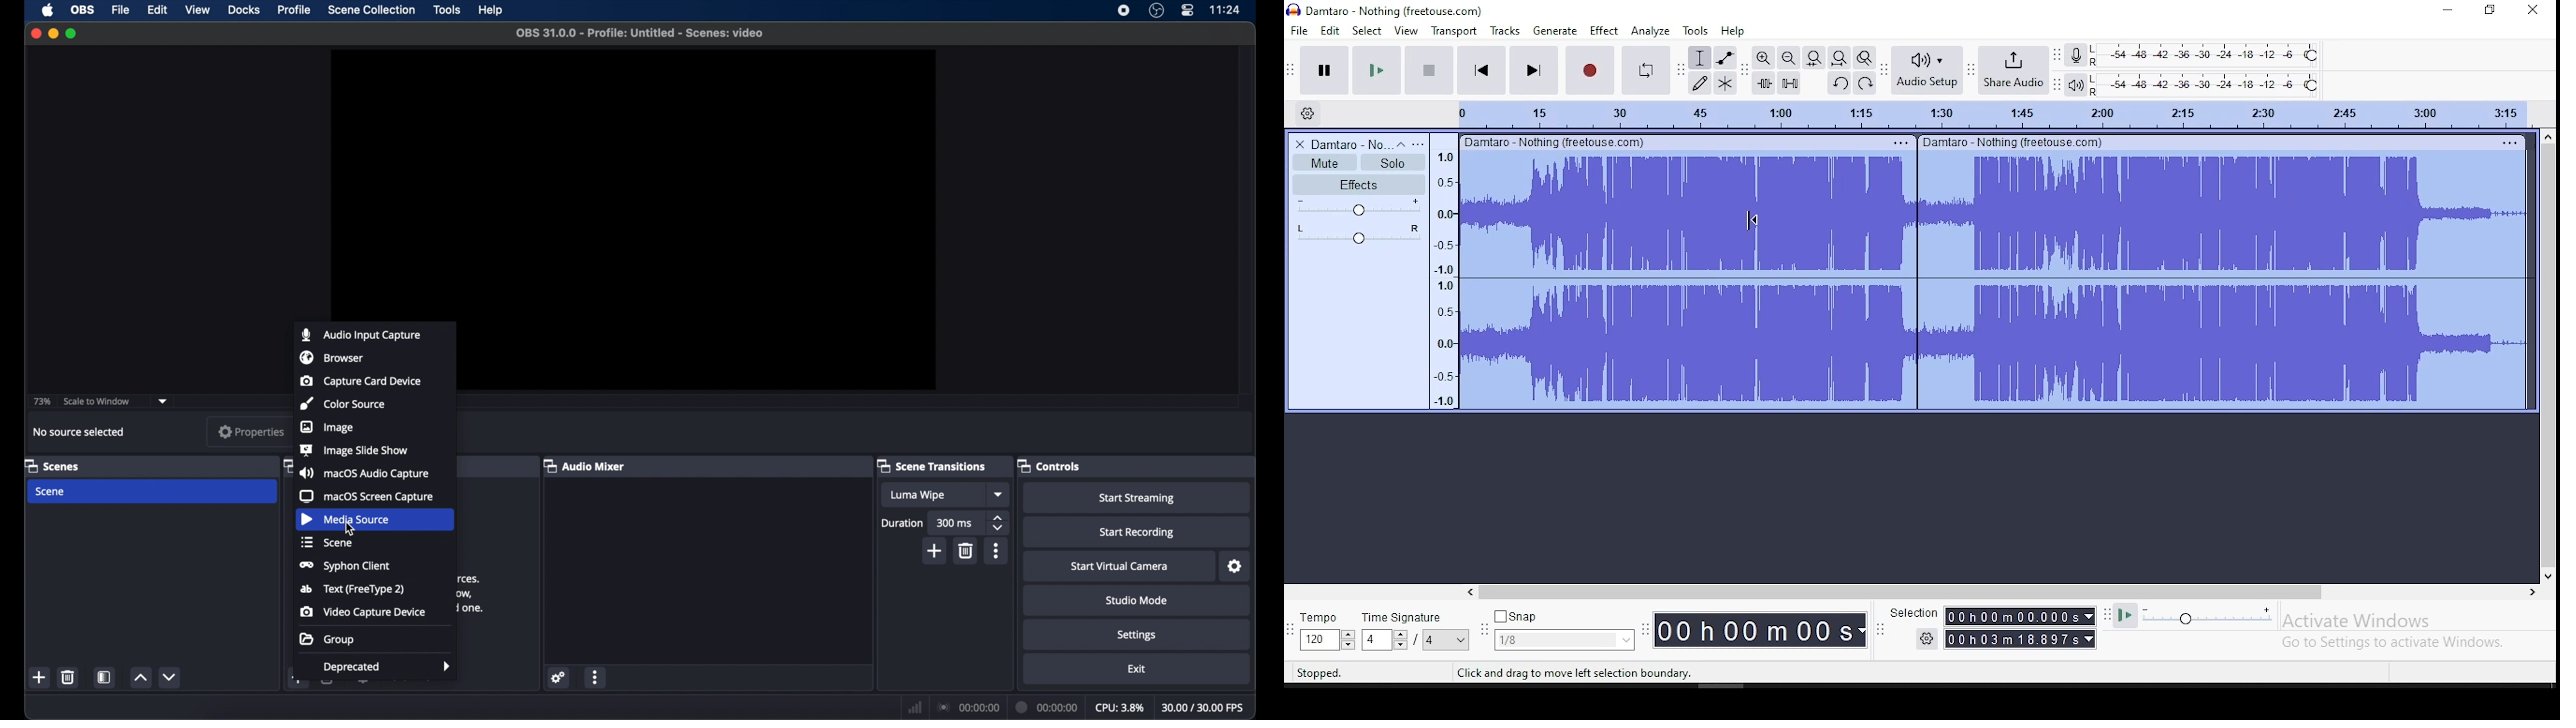 The height and width of the screenshot is (728, 2576). I want to click on 300 ms, so click(955, 523).